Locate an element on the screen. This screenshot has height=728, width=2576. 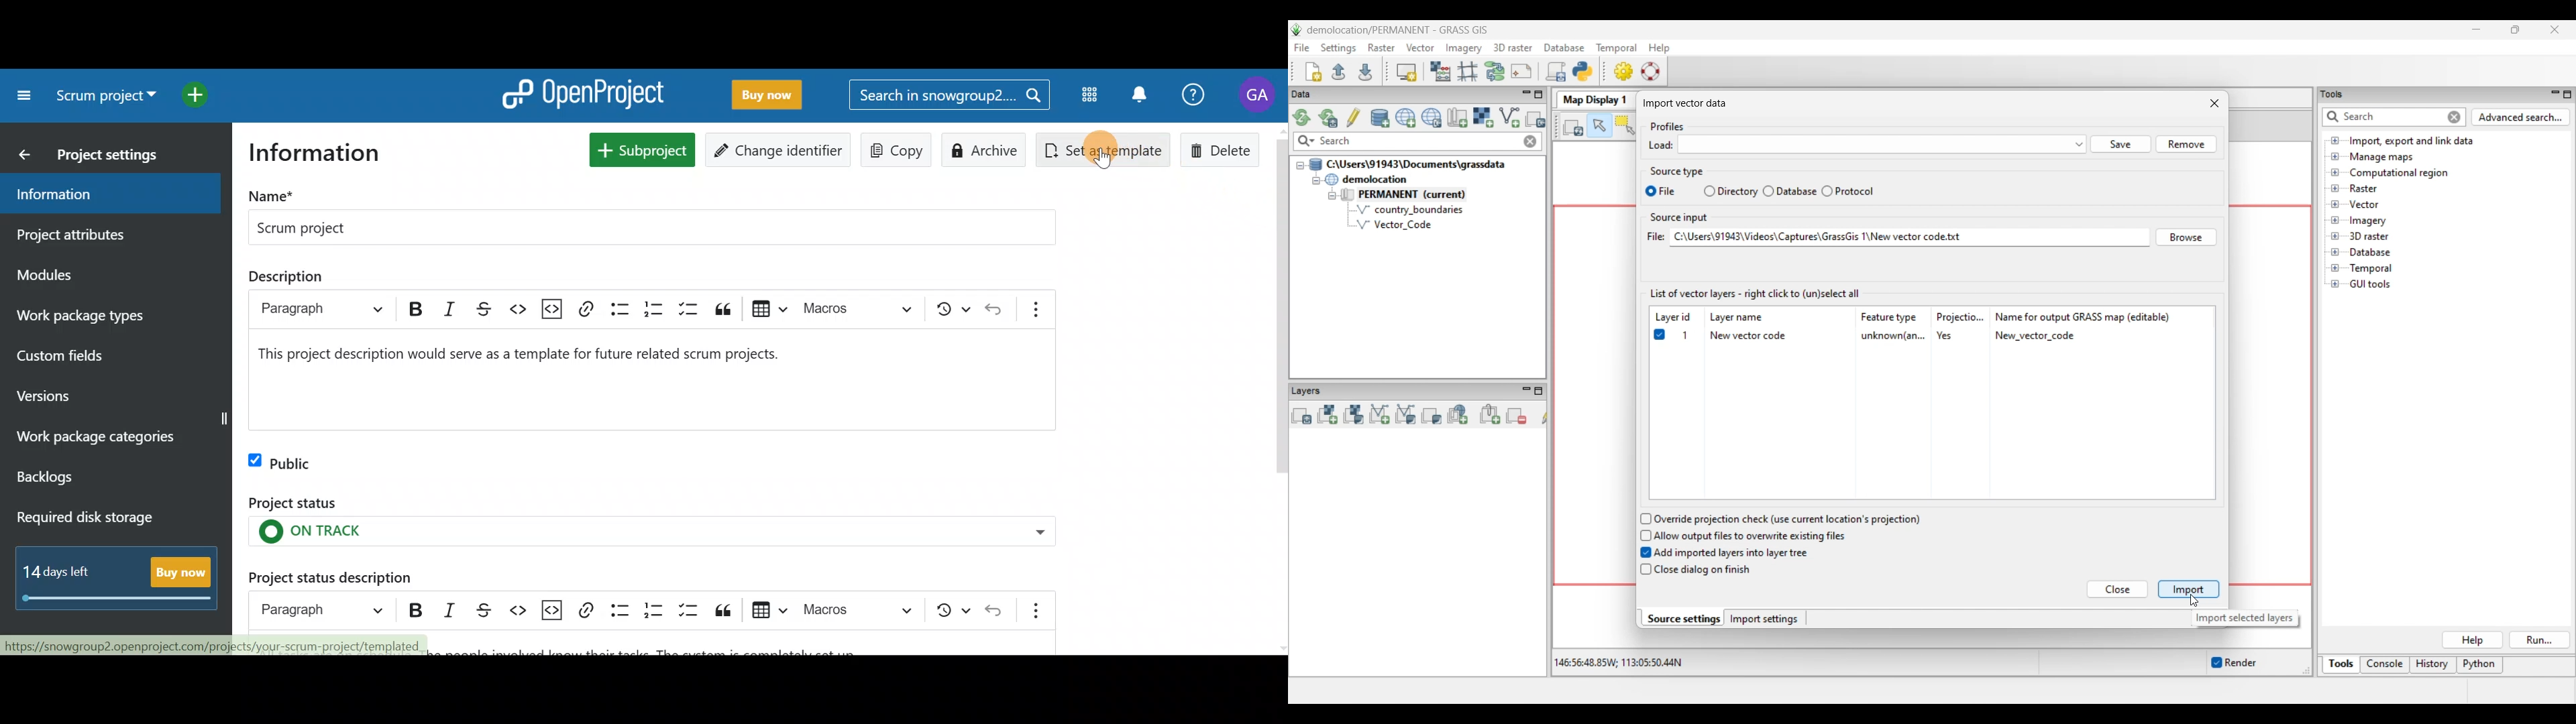
insert table is located at coordinates (771, 308).